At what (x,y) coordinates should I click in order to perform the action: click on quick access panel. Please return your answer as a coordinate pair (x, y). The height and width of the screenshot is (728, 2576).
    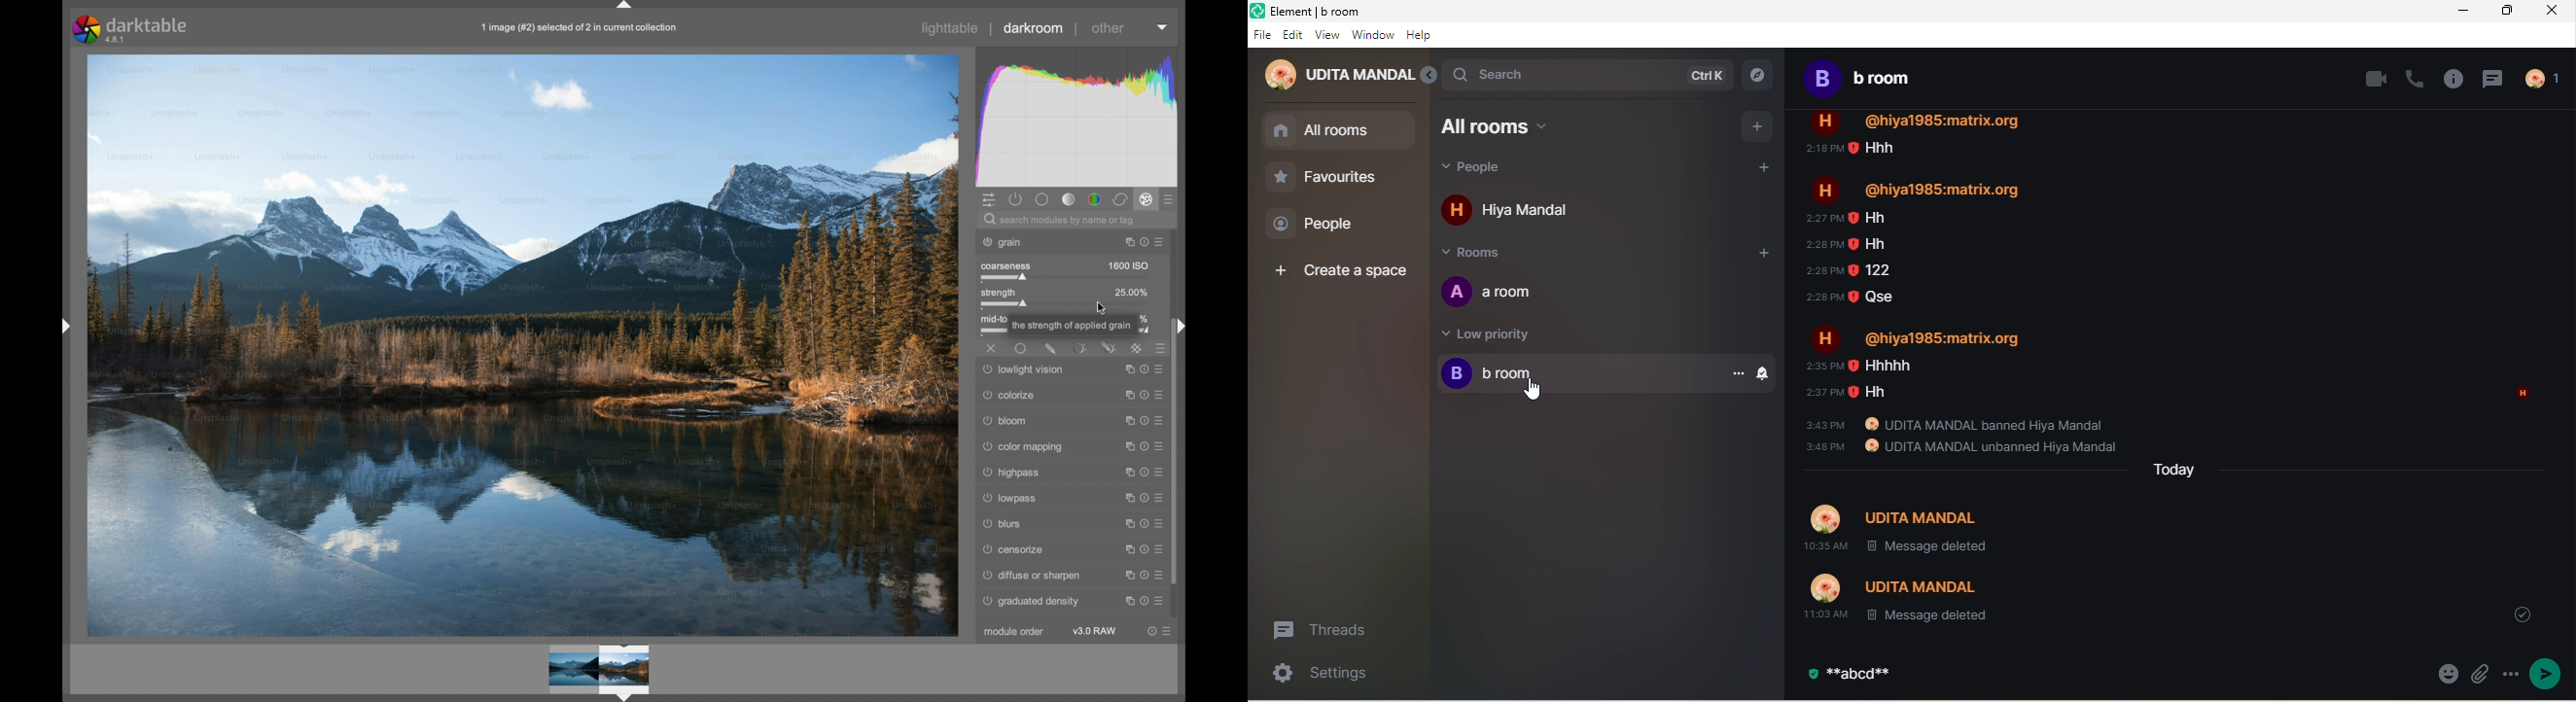
    Looking at the image, I should click on (989, 200).